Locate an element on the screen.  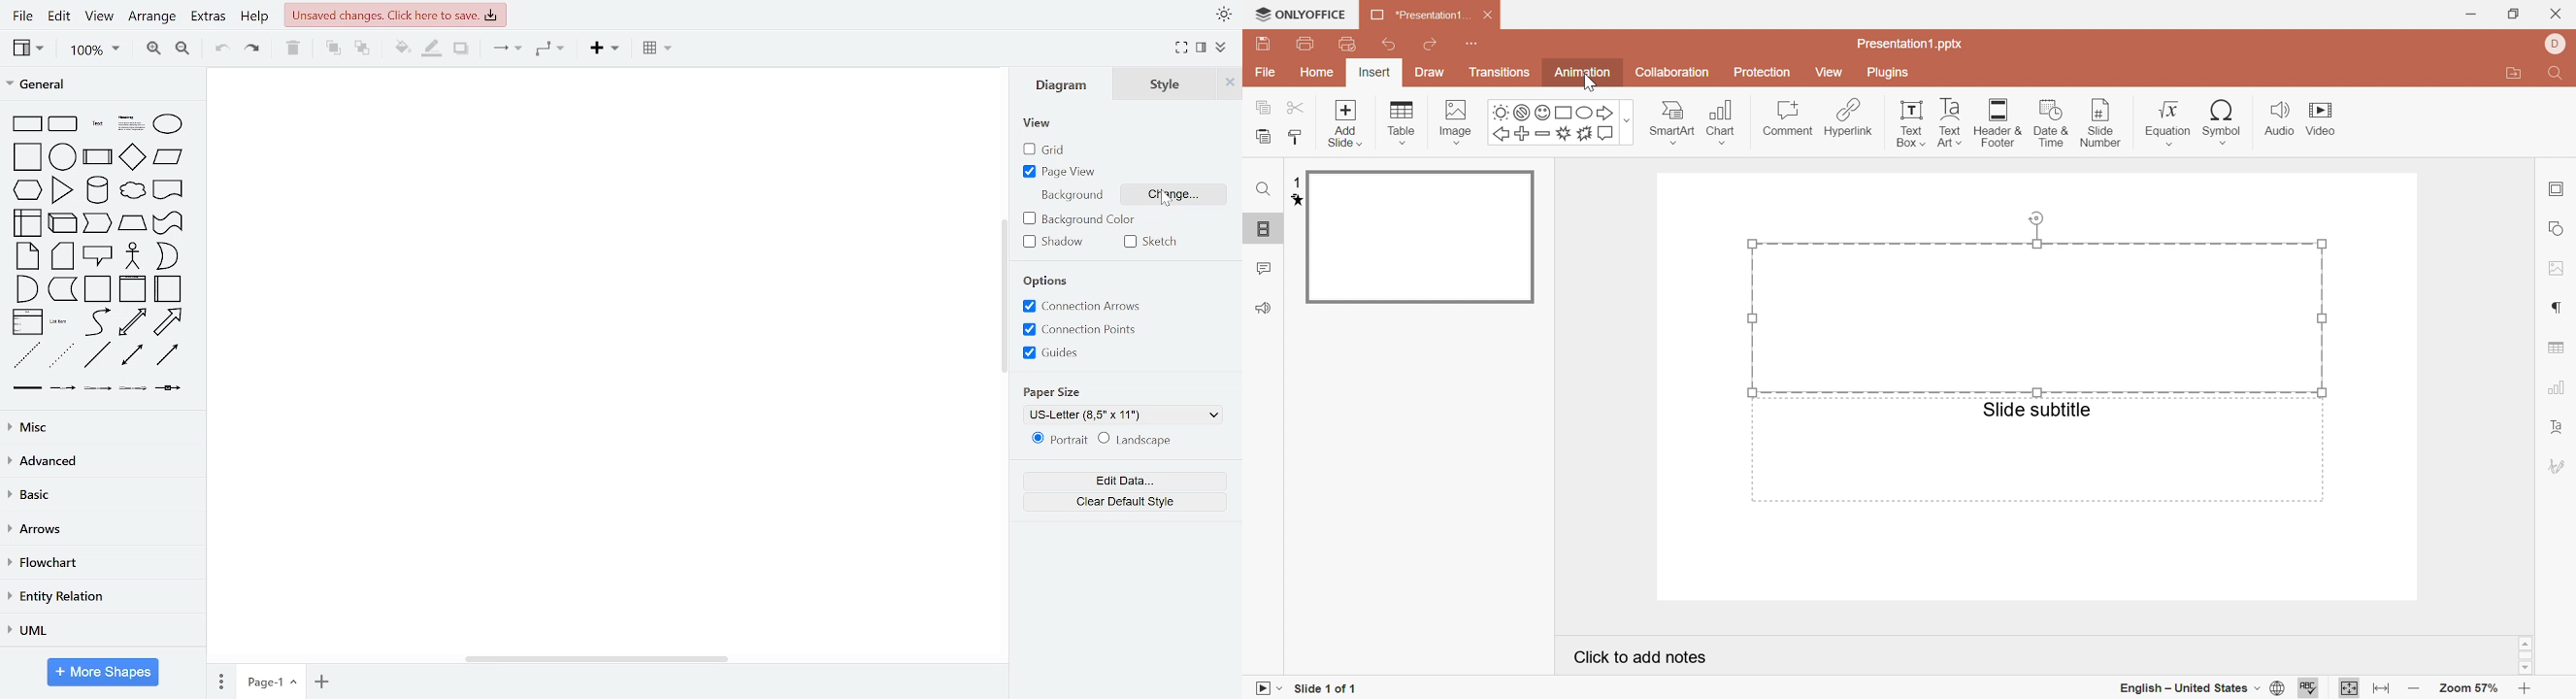
paragraph settings is located at coordinates (2554, 308).